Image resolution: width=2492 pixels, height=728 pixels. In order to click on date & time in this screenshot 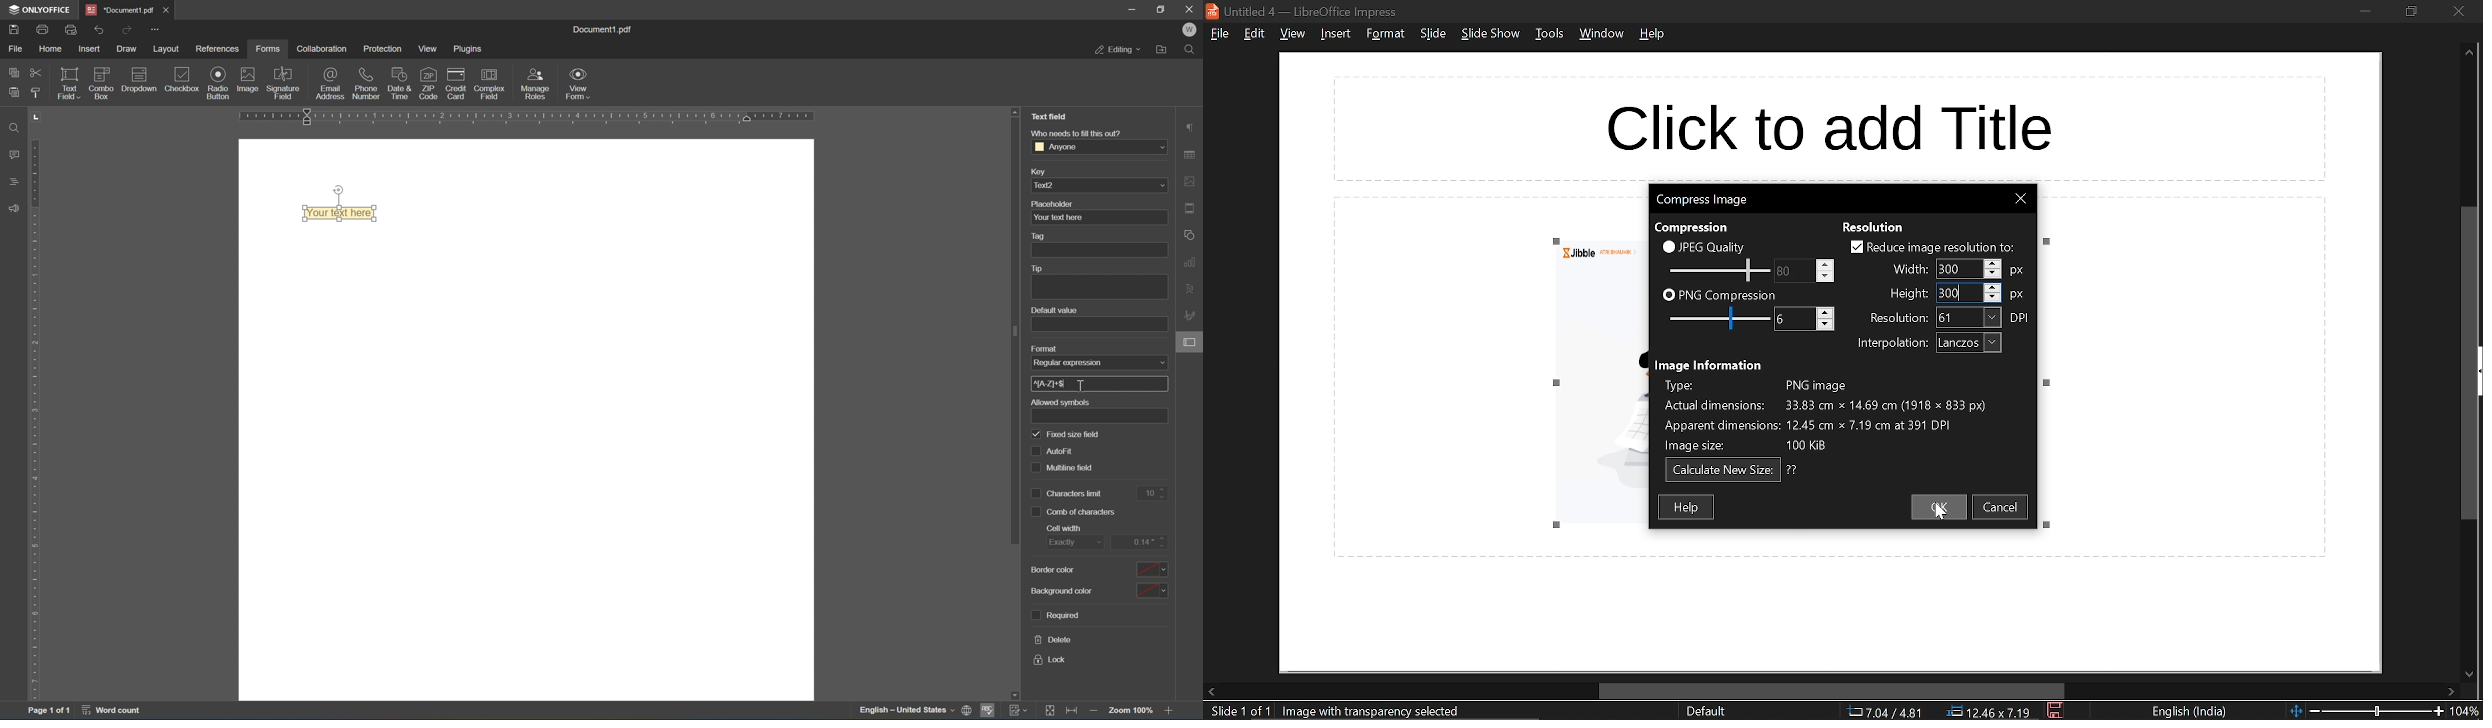, I will do `click(399, 82)`.